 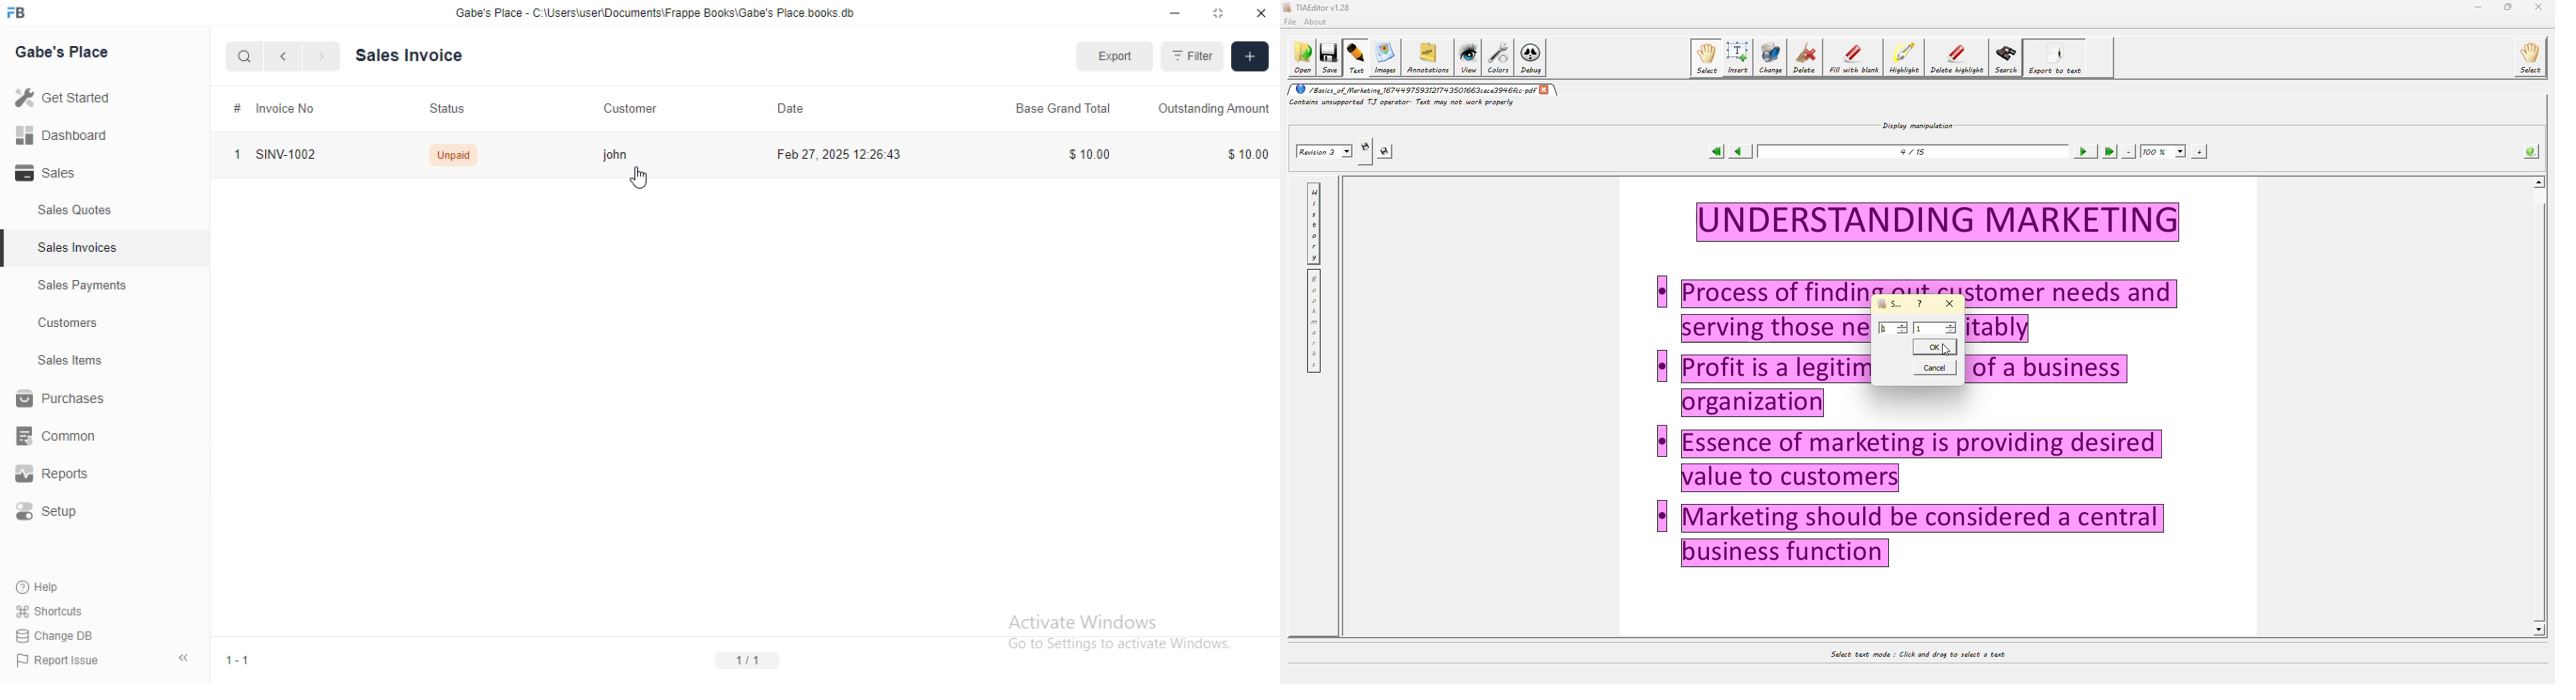 What do you see at coordinates (1063, 108) in the screenshot?
I see `base grand total` at bounding box center [1063, 108].